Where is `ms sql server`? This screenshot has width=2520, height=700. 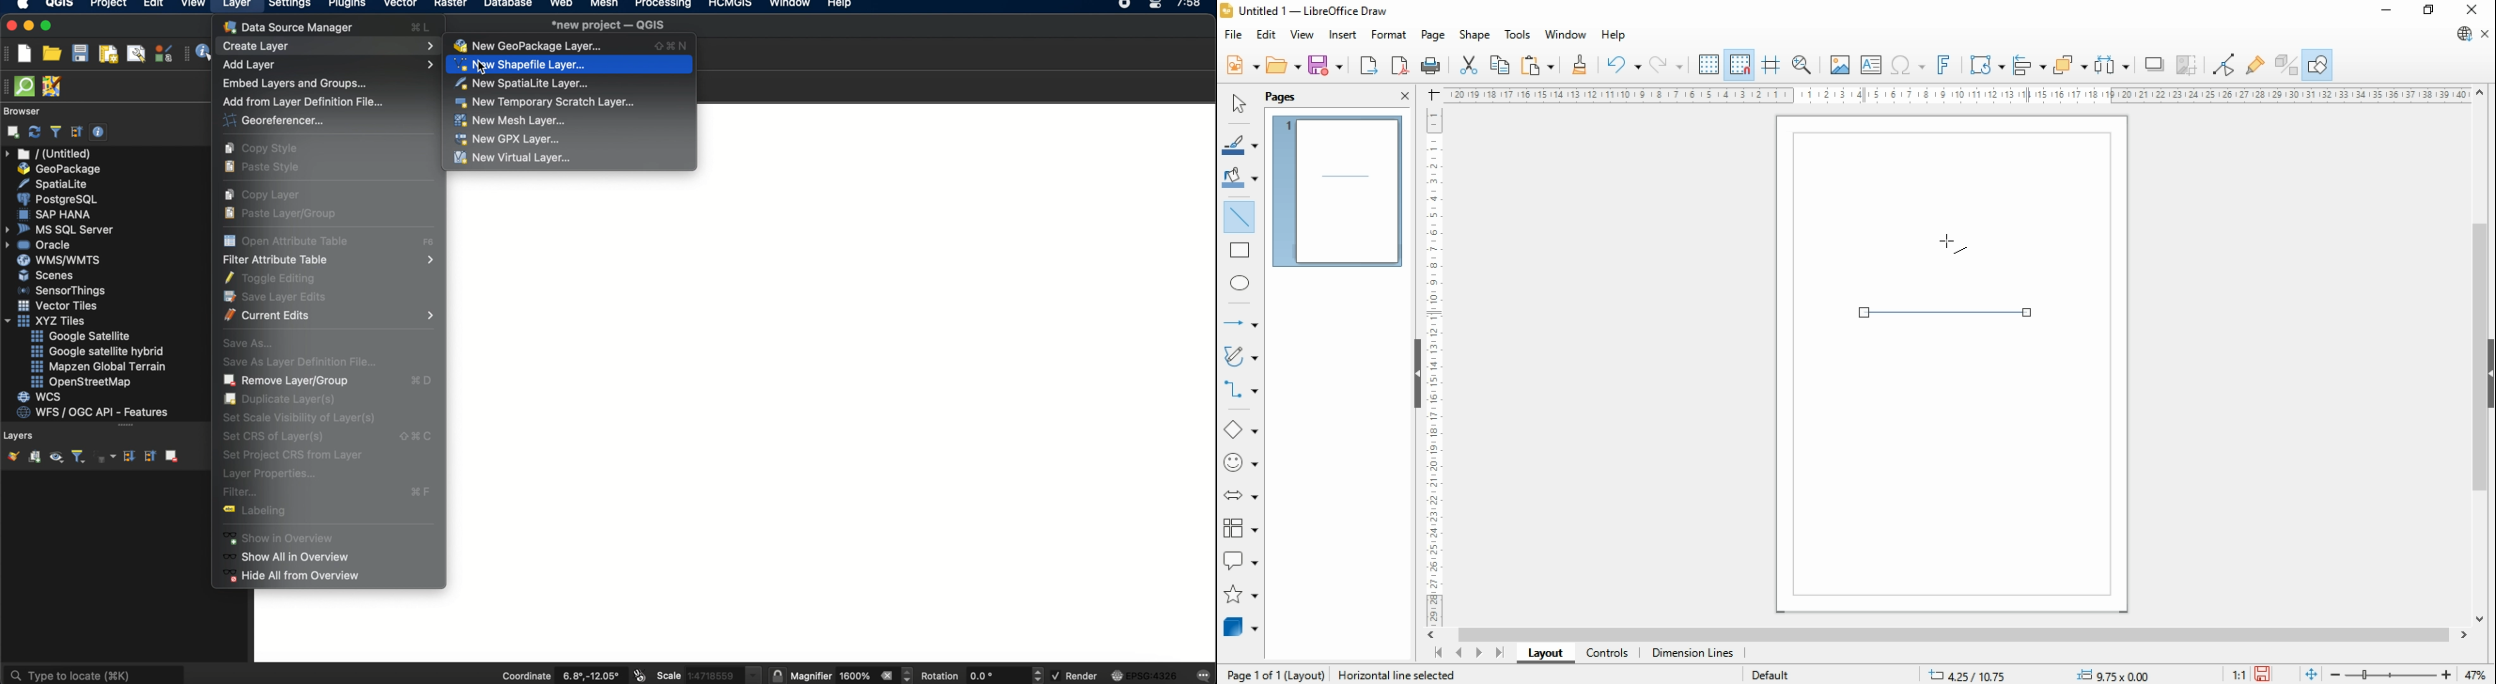
ms sql server is located at coordinates (61, 229).